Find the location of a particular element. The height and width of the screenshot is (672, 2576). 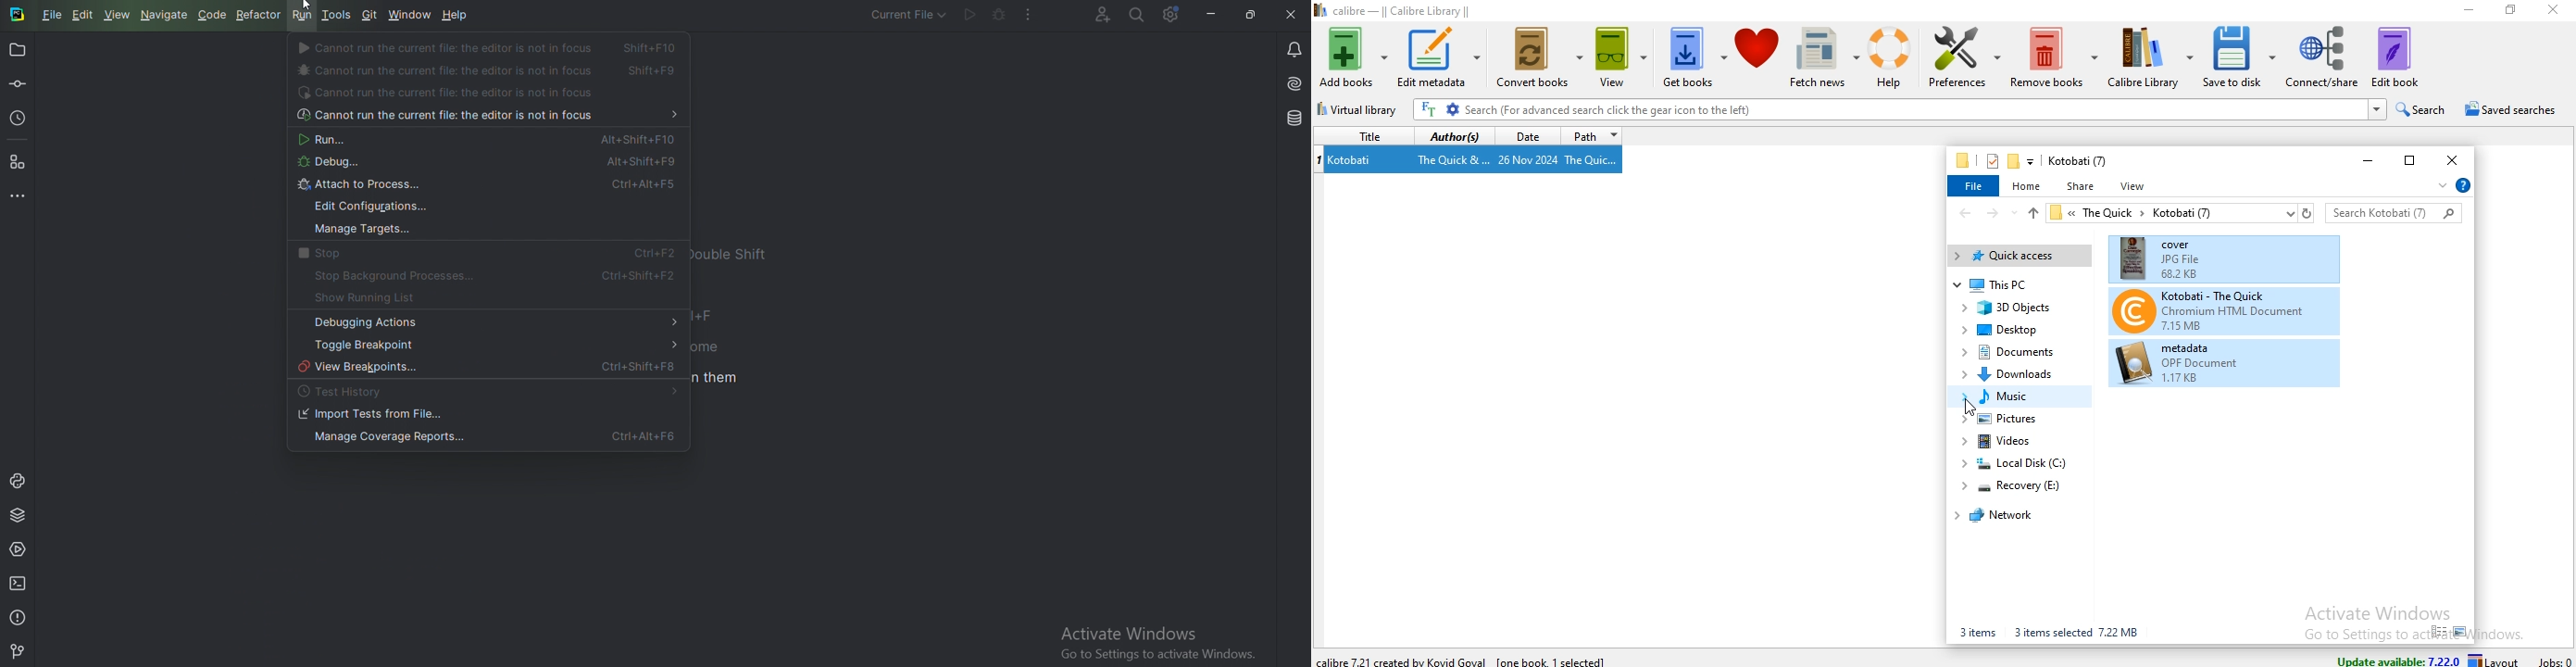

Downloads is located at coordinates (2015, 372).